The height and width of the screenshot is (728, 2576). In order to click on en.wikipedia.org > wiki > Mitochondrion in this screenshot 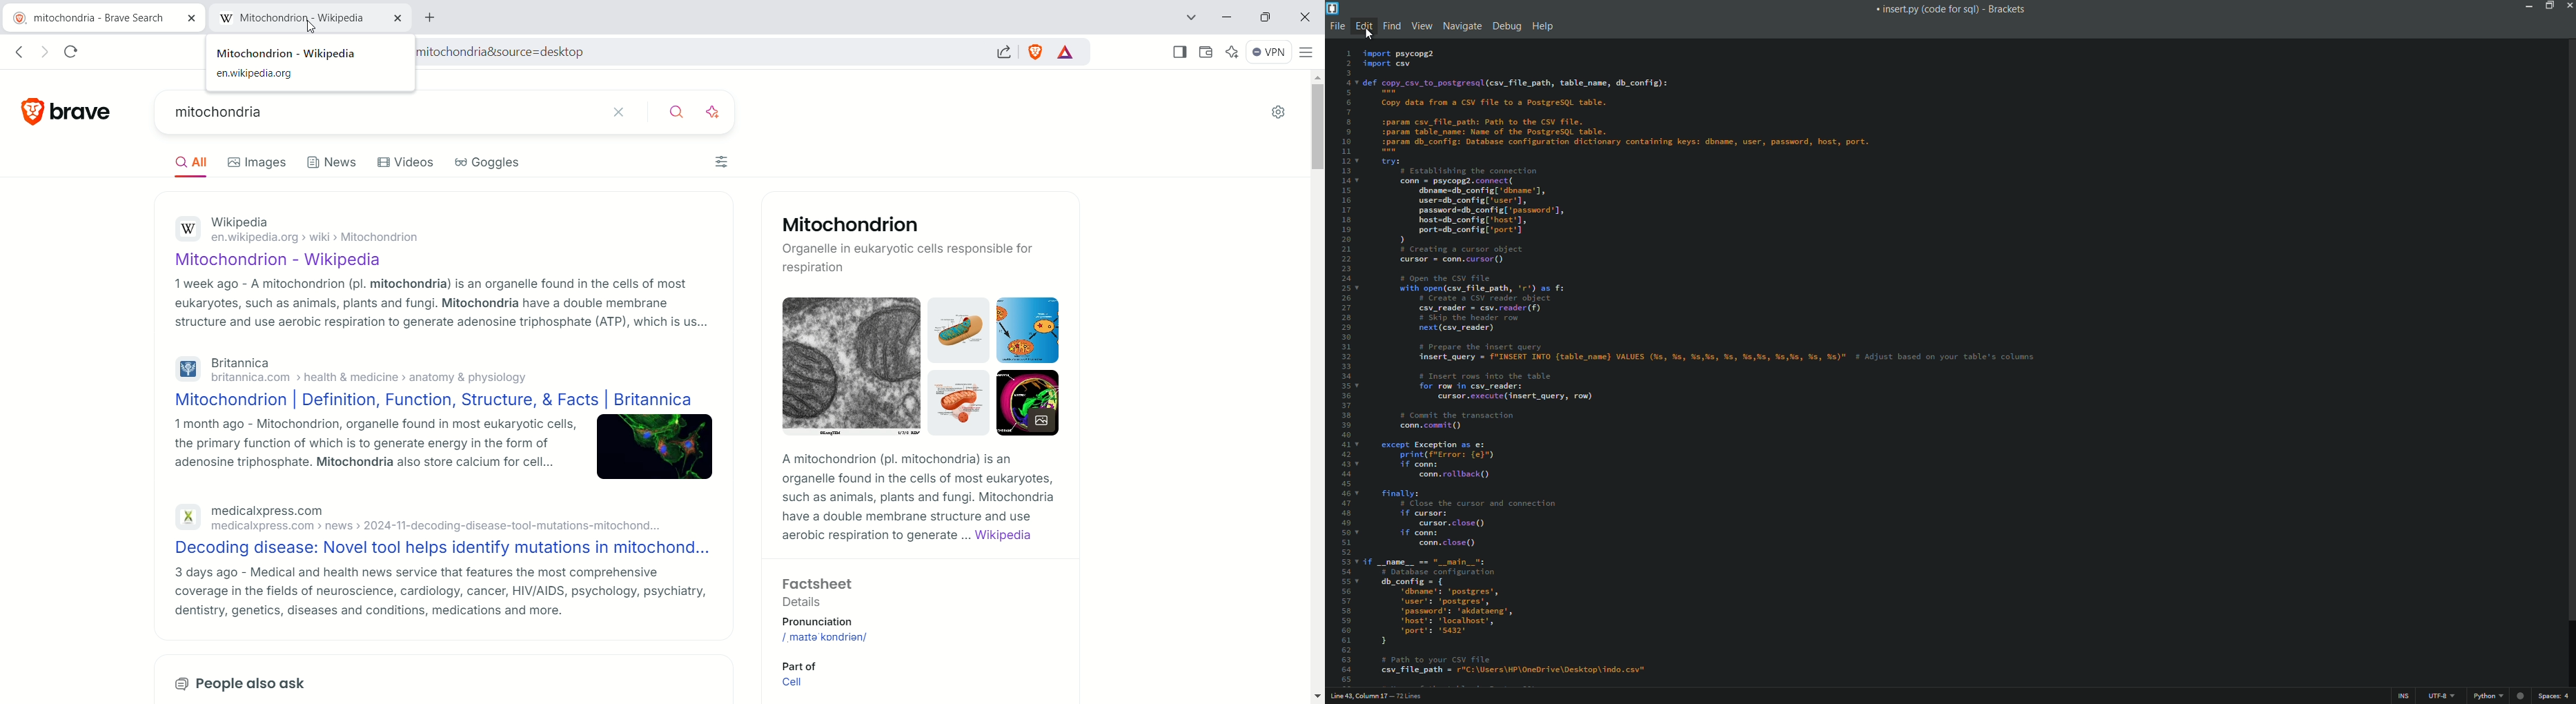, I will do `click(327, 237)`.